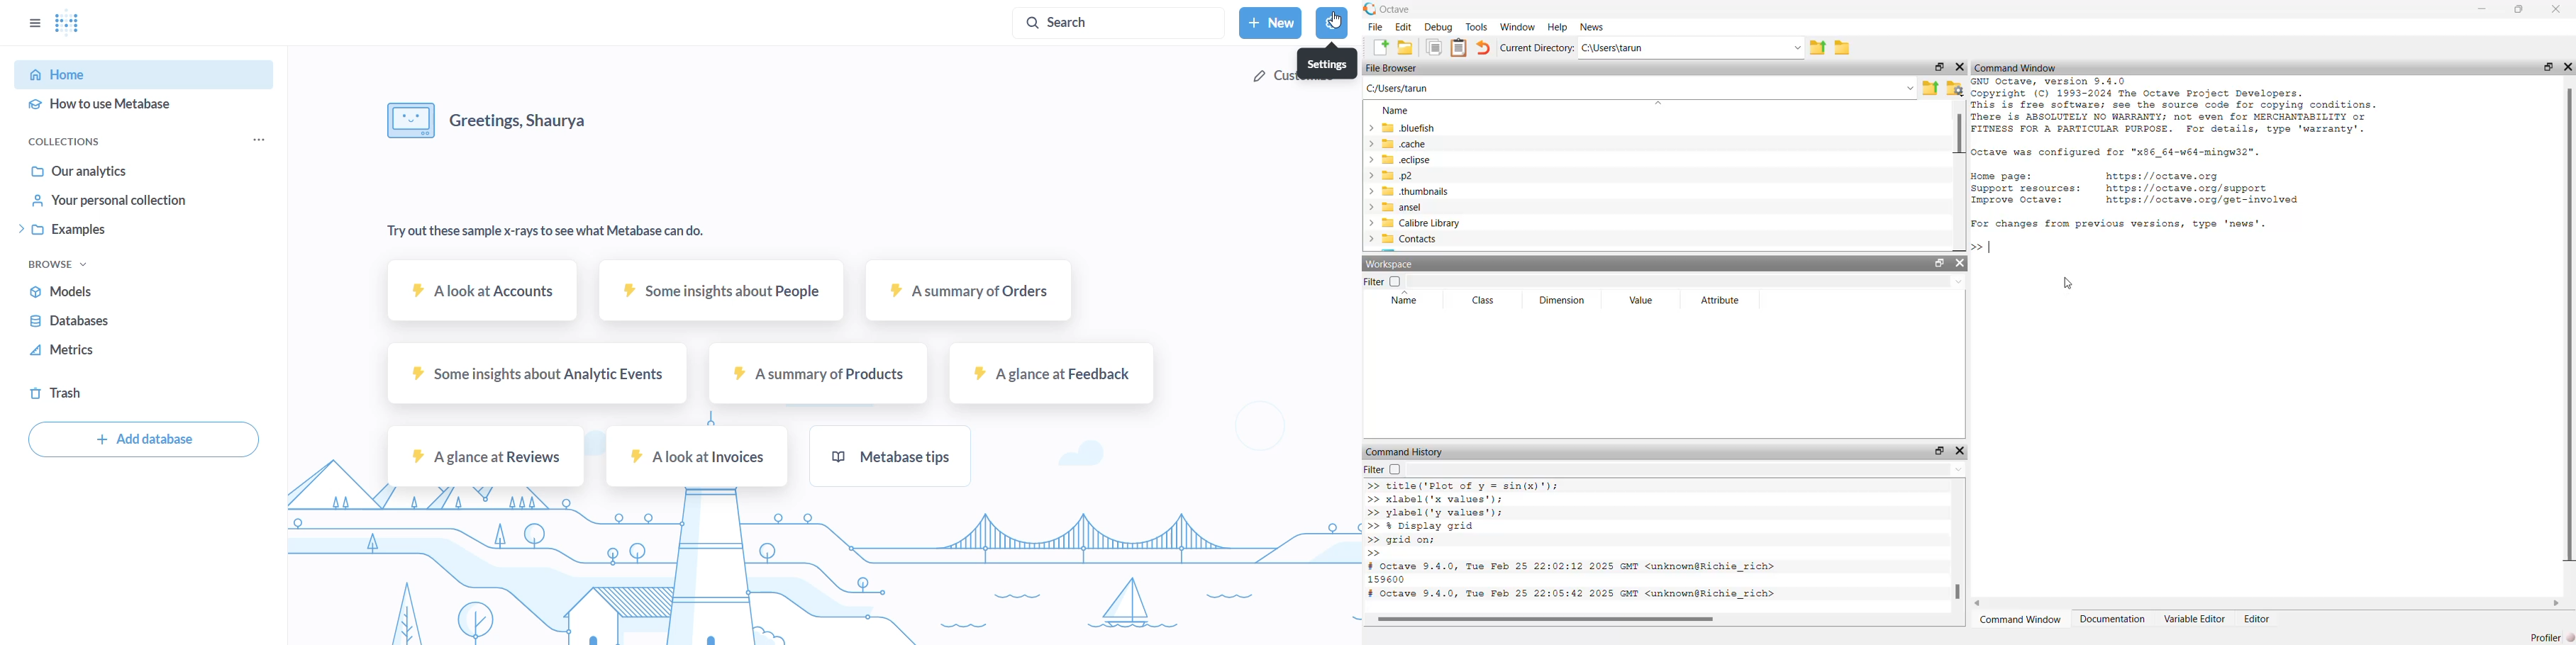 This screenshot has width=2576, height=672. I want to click on Tools, so click(1476, 27).